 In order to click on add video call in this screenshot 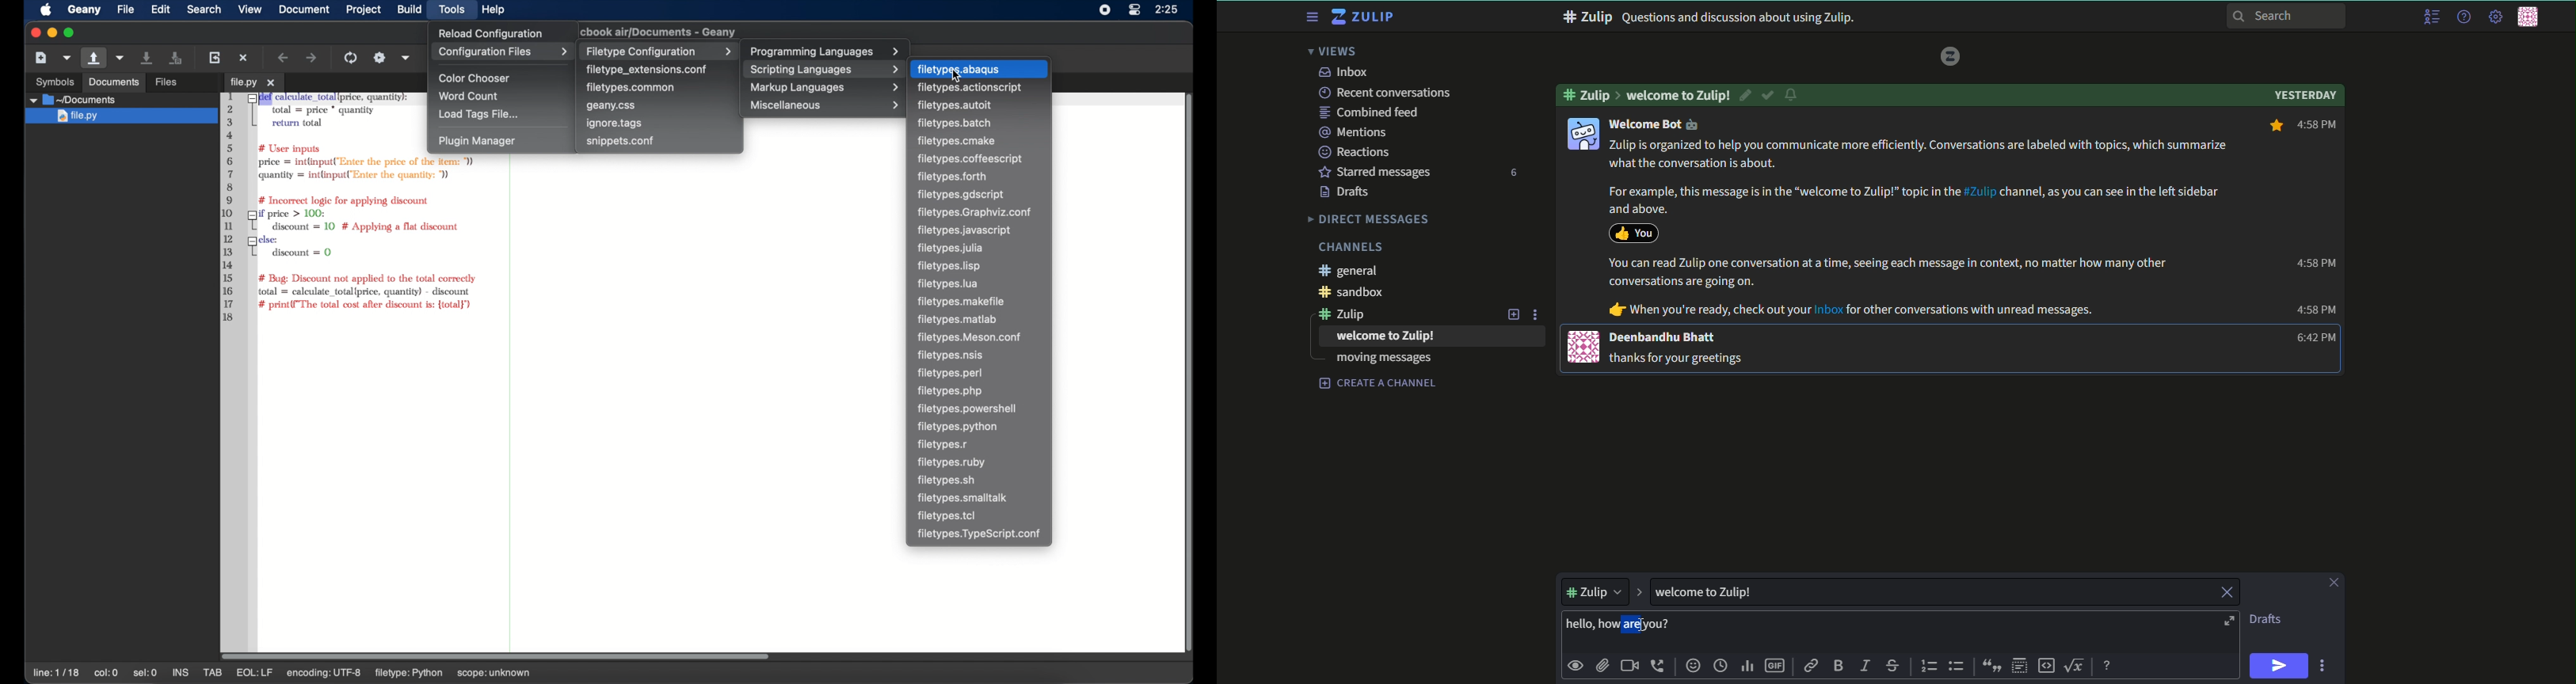, I will do `click(1629, 666)`.